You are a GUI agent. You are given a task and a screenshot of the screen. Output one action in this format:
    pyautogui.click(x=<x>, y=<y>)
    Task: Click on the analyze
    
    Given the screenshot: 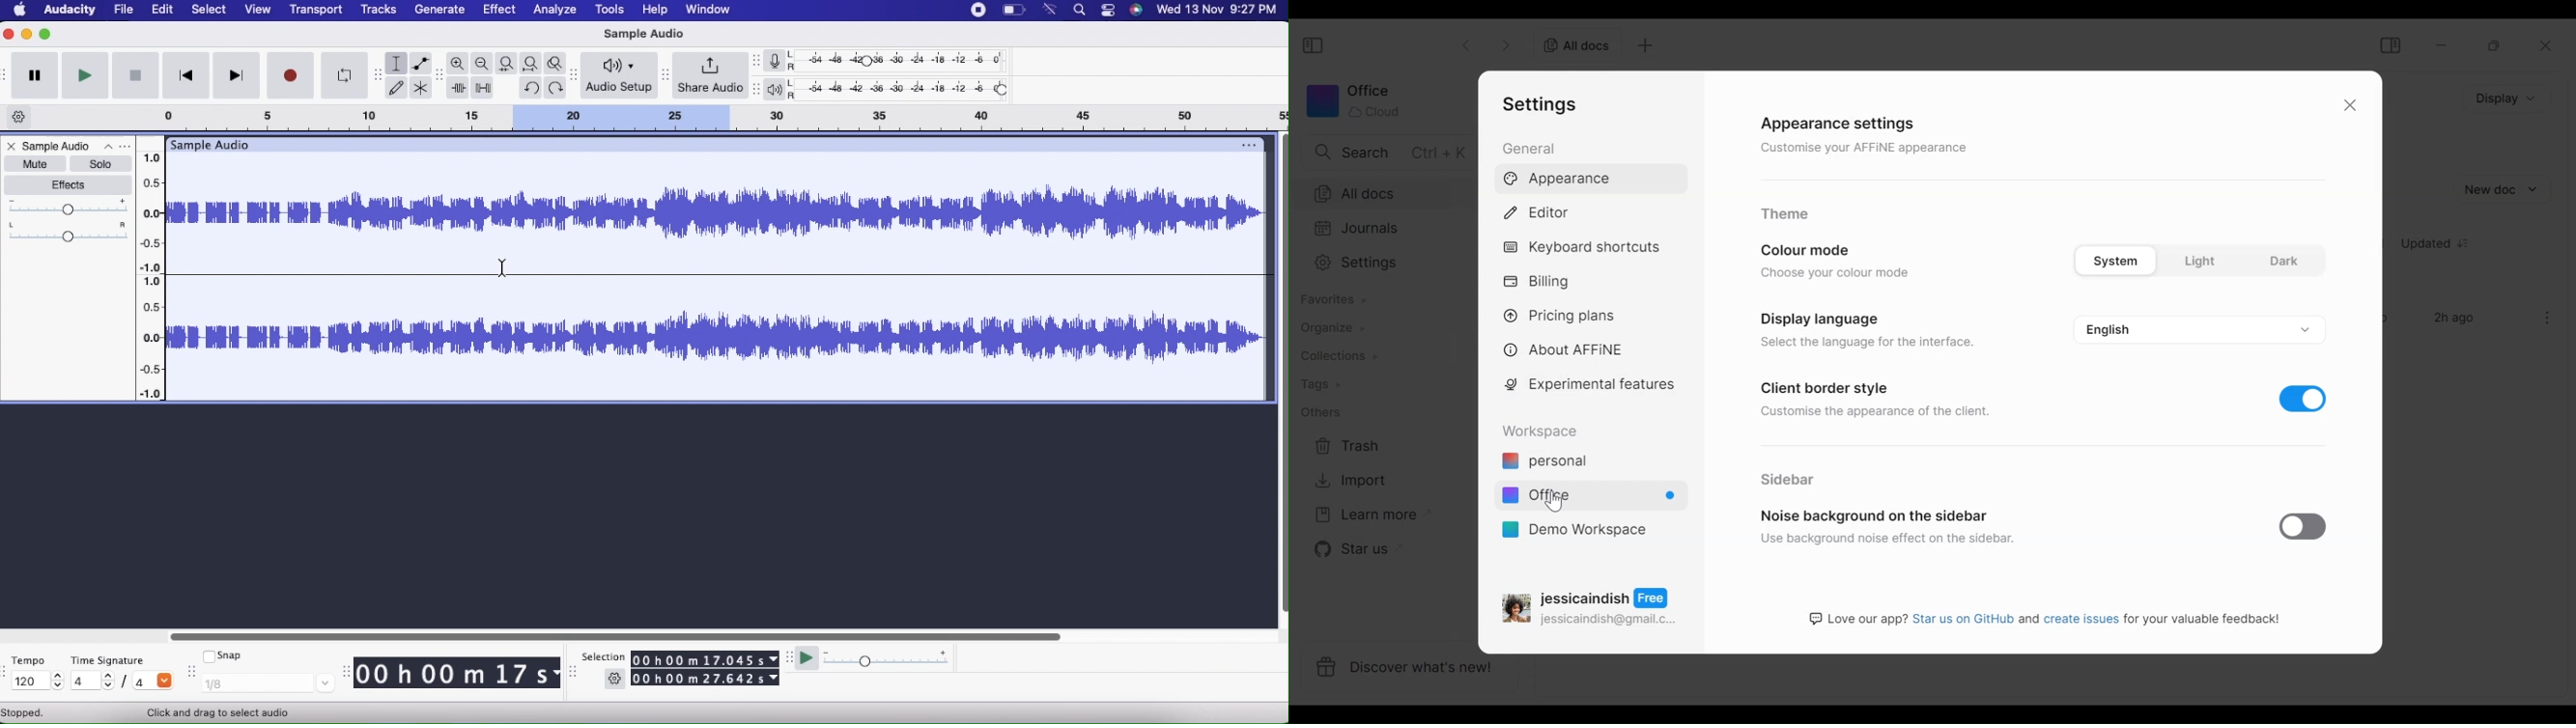 What is the action you would take?
    pyautogui.click(x=556, y=11)
    